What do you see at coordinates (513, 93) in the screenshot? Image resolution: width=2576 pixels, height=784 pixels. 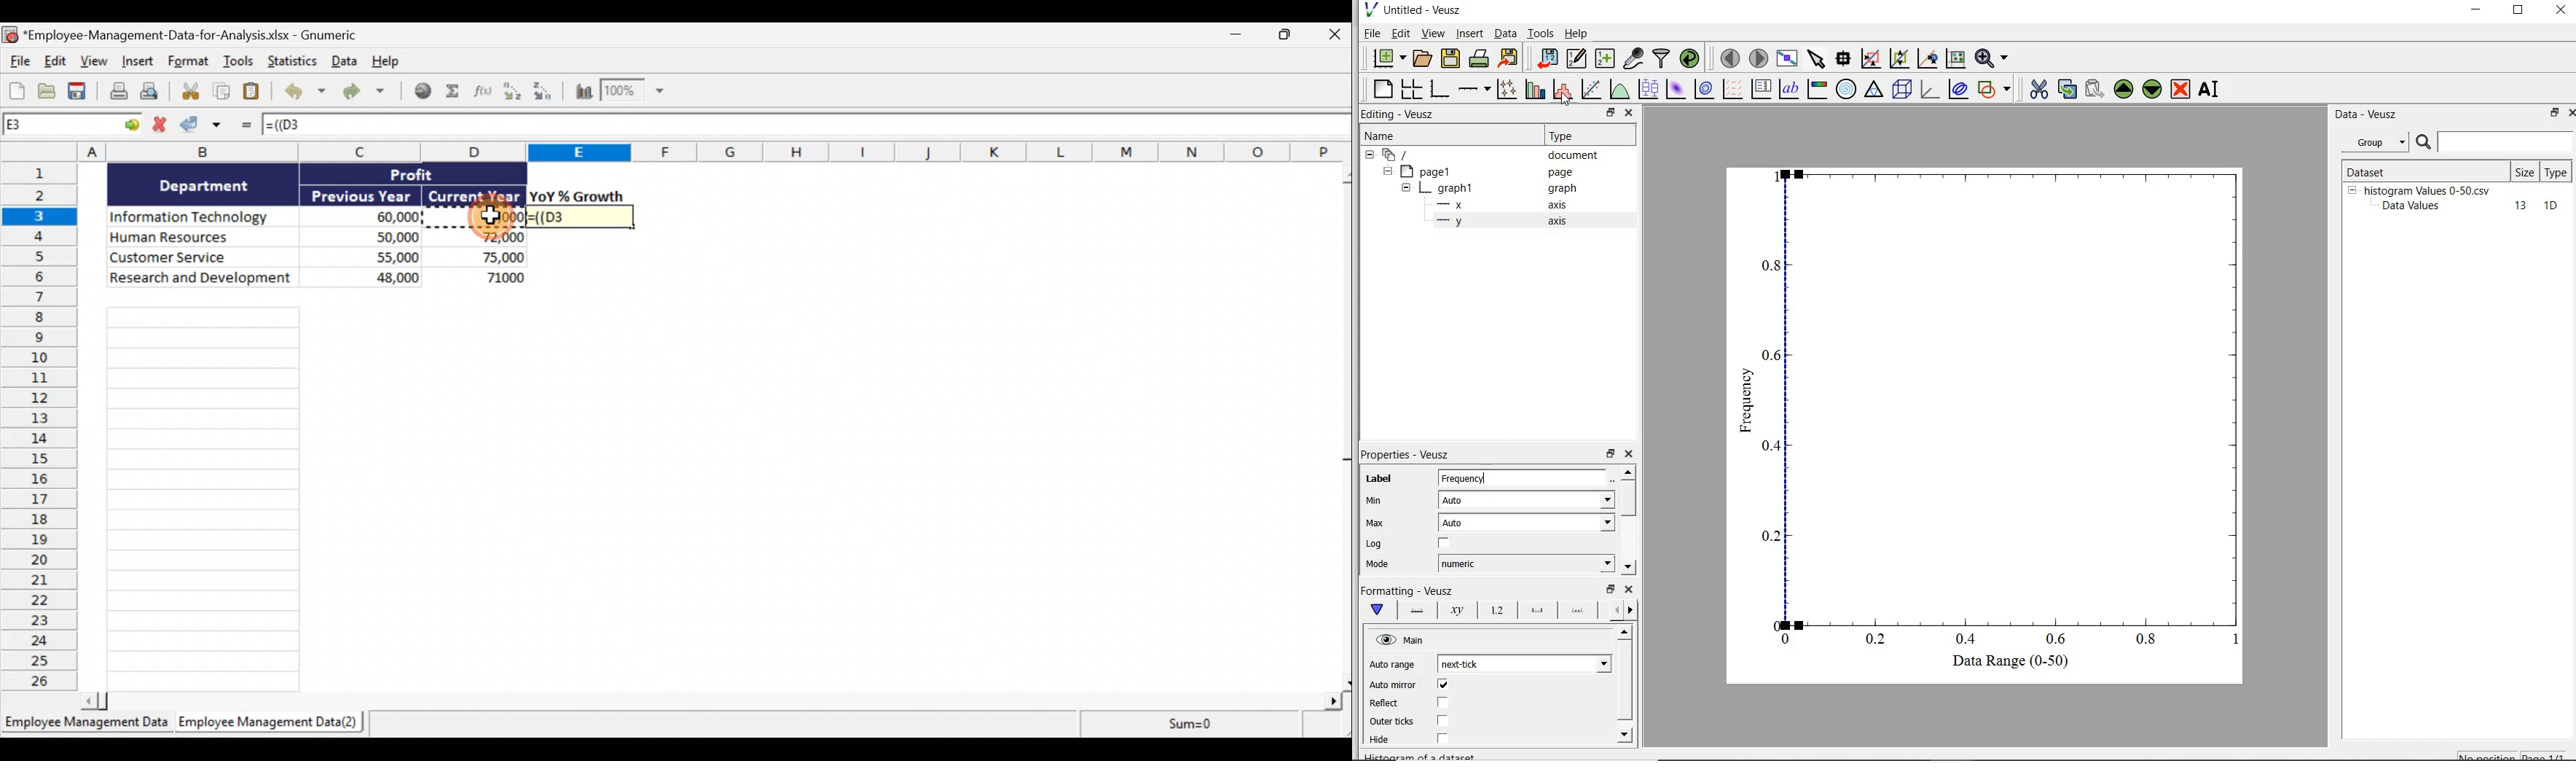 I see `Sort Ascending` at bounding box center [513, 93].